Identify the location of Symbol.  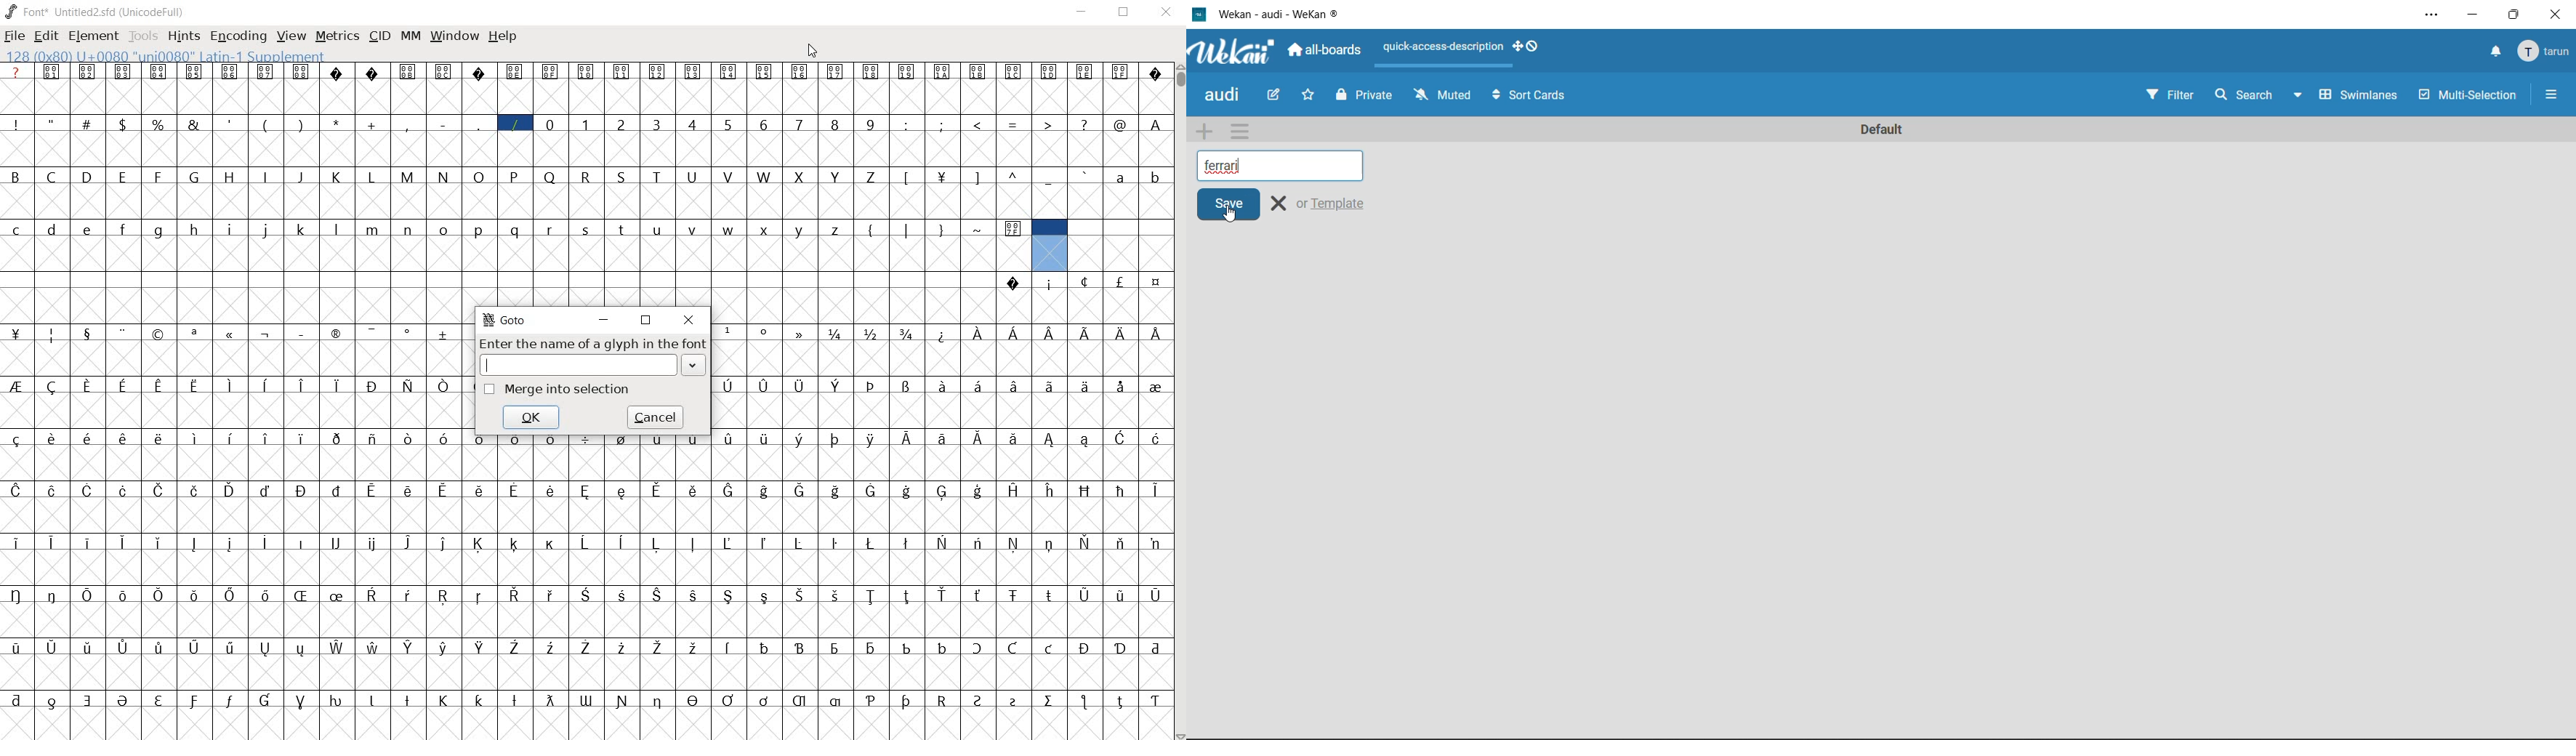
(305, 648).